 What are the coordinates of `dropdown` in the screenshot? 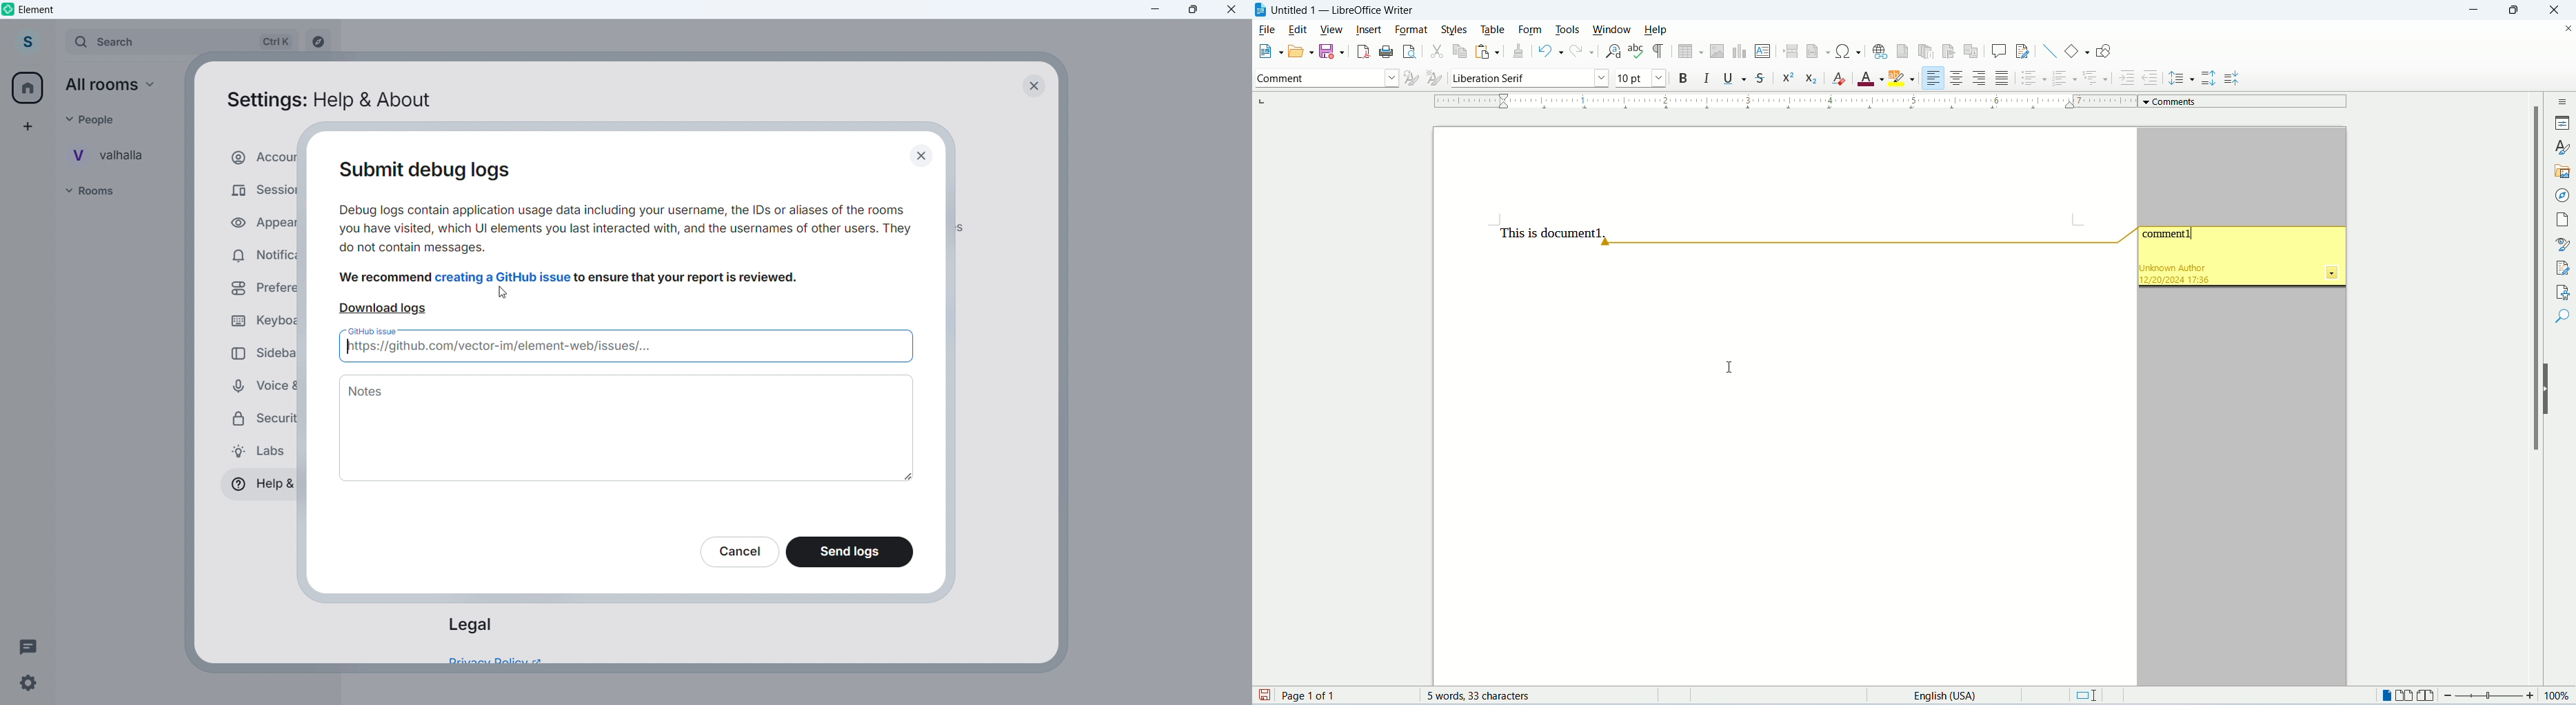 It's located at (2331, 272).